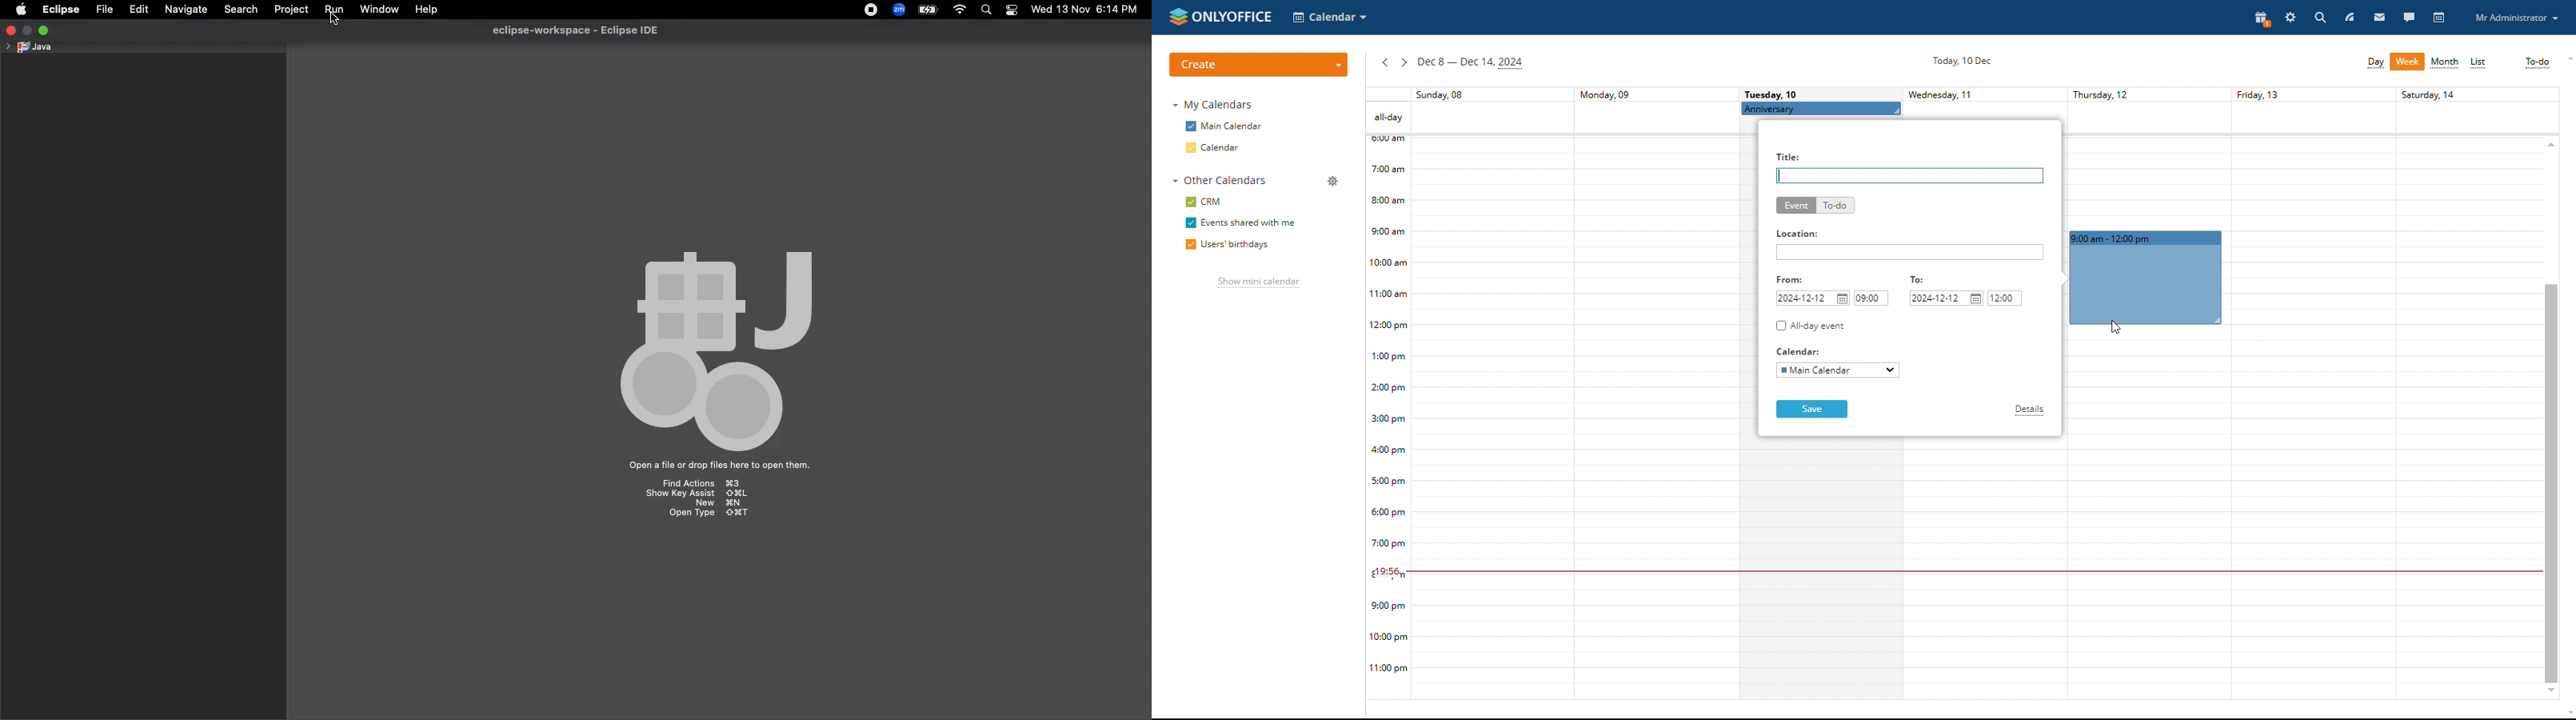 The image size is (2576, 728). Describe the element at coordinates (1800, 353) in the screenshot. I see `Calendar:` at that location.